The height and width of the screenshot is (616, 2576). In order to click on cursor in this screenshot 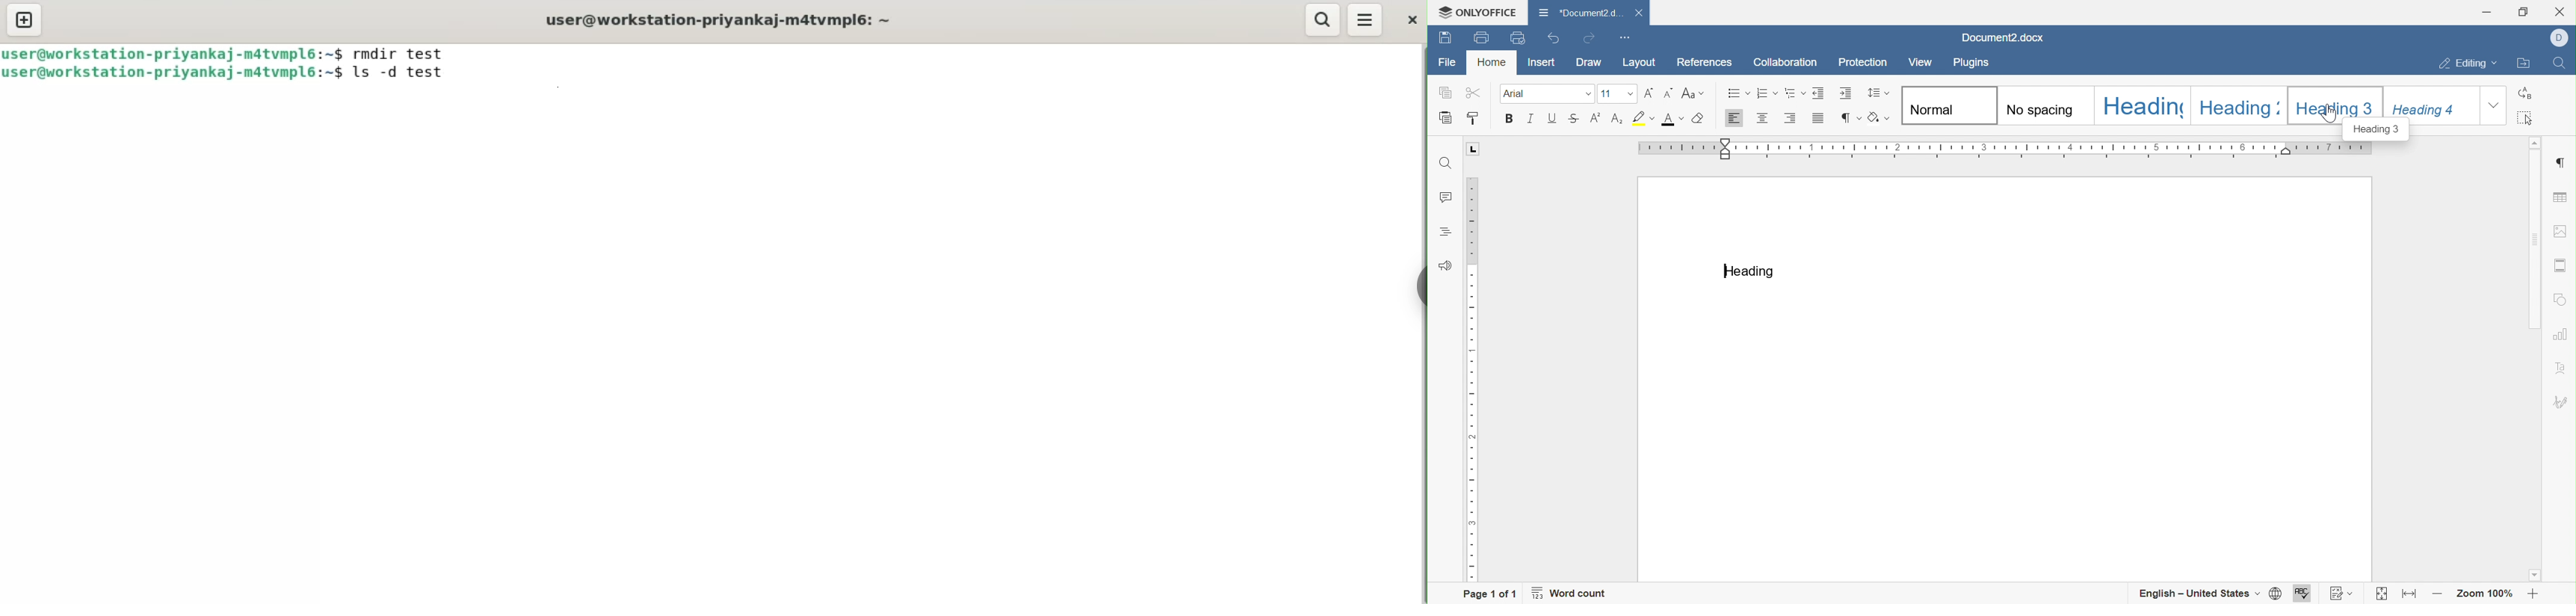, I will do `click(2330, 114)`.